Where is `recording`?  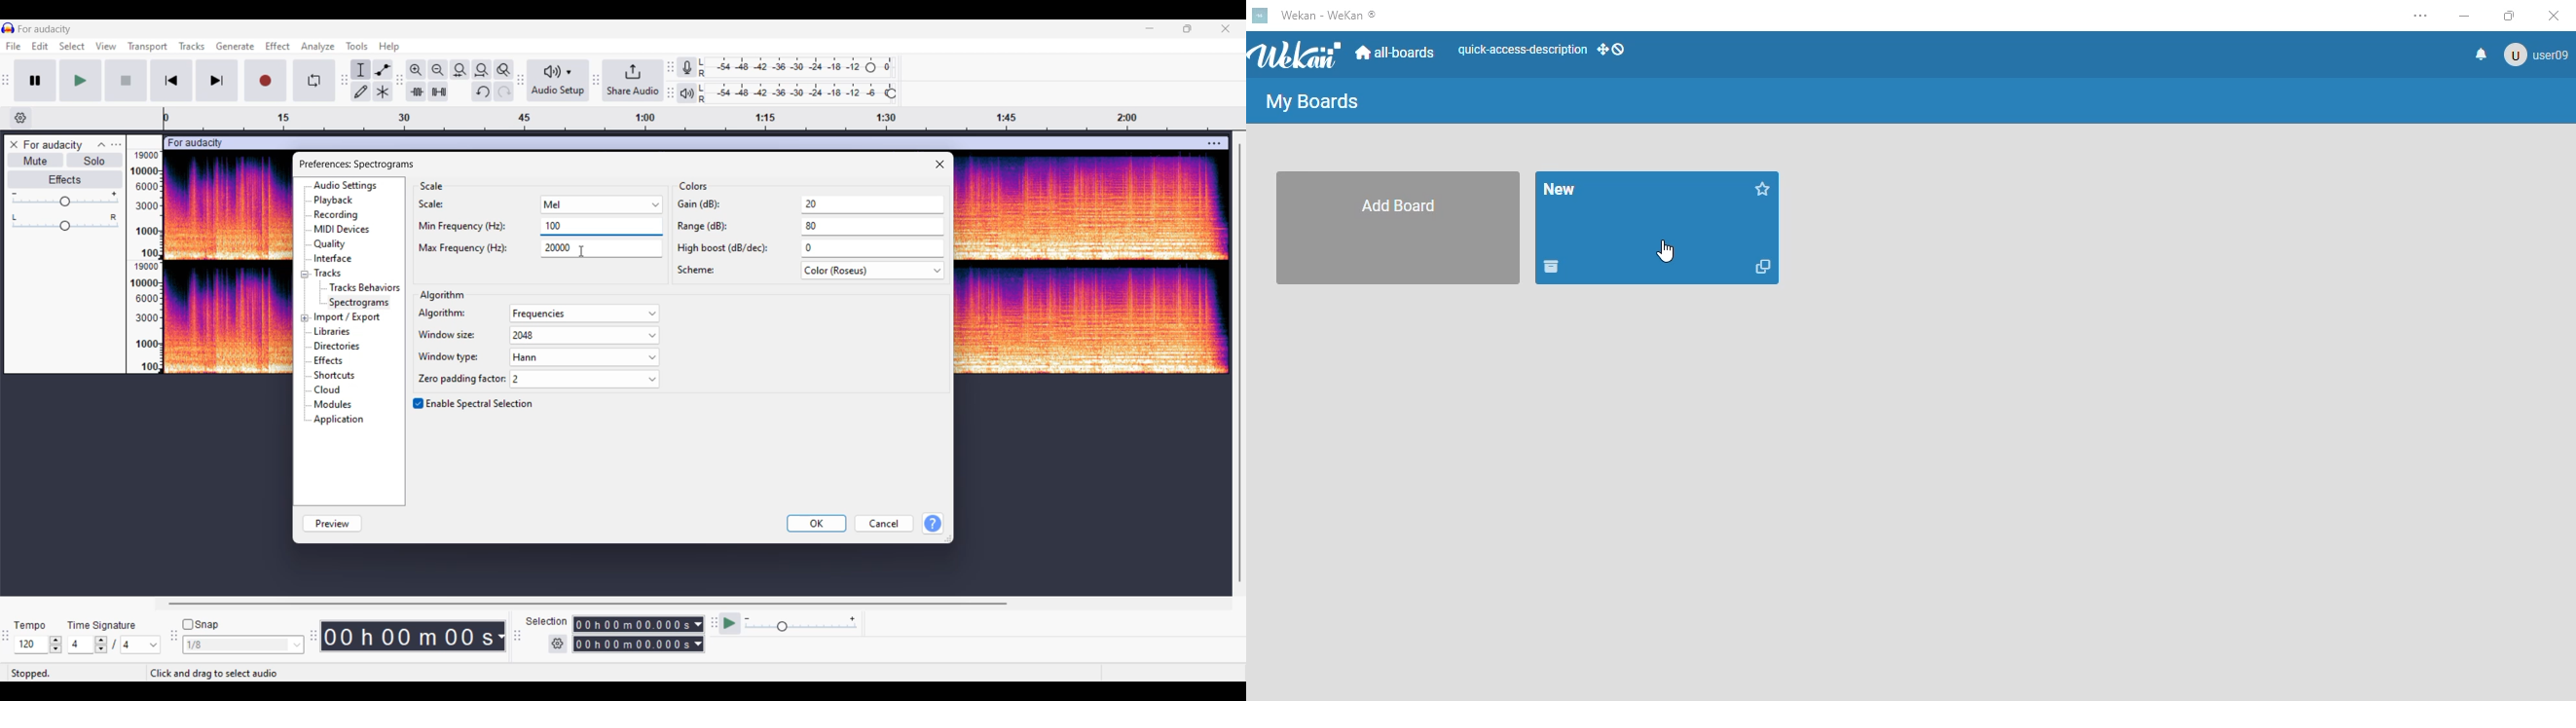
recording is located at coordinates (339, 215).